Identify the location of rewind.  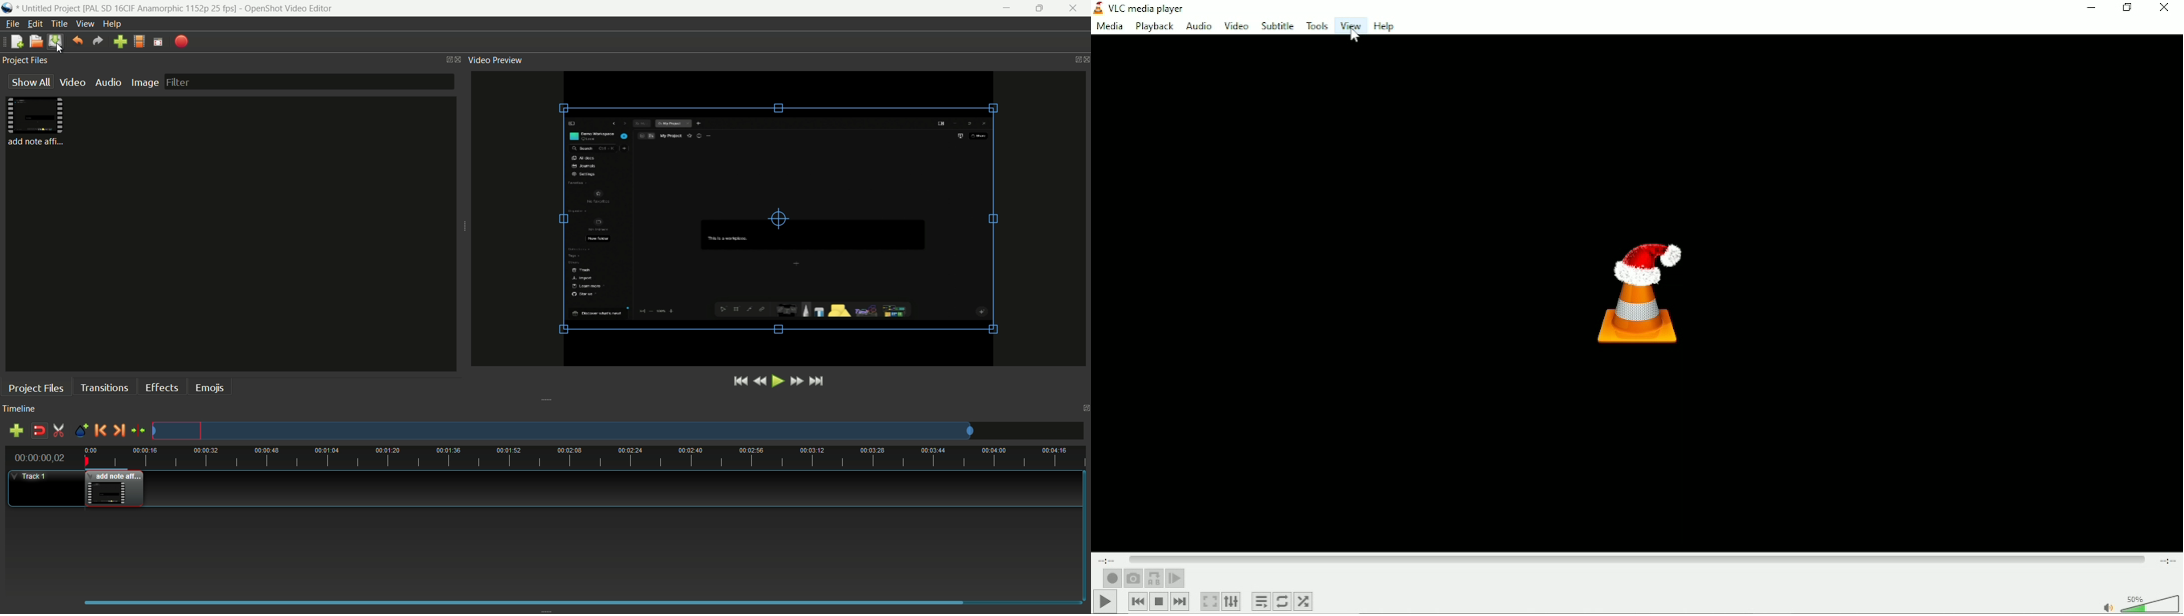
(762, 381).